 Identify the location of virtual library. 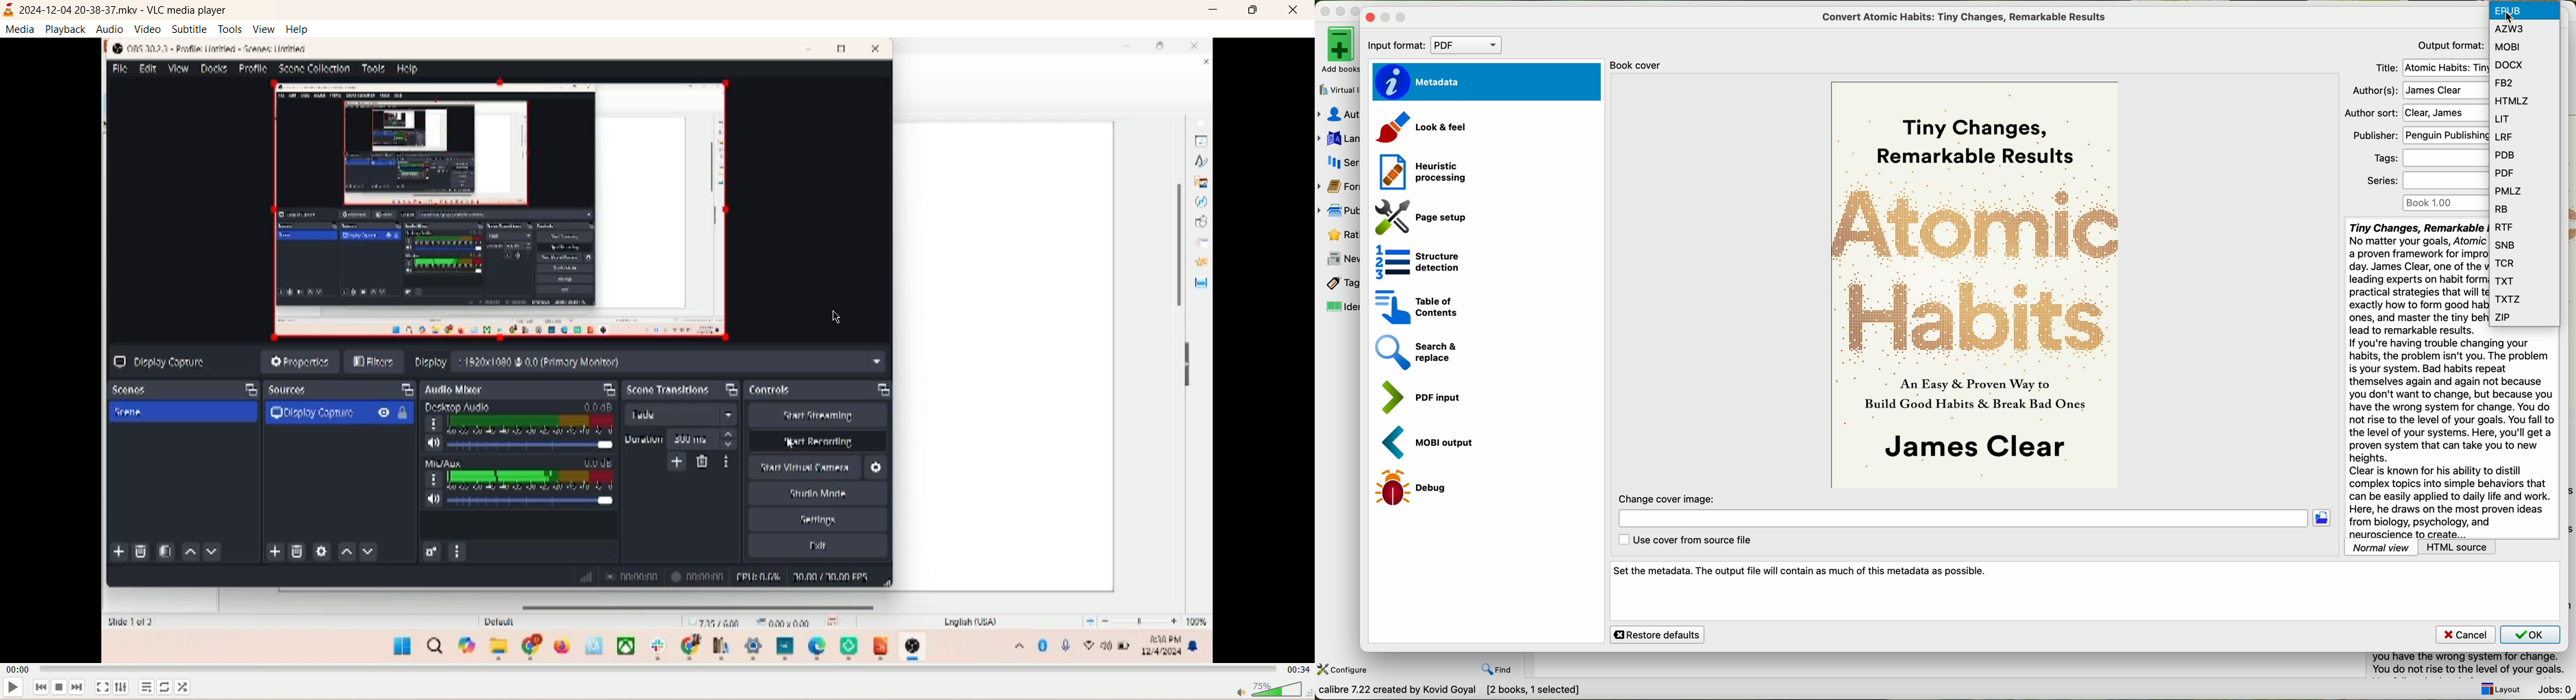
(1337, 91).